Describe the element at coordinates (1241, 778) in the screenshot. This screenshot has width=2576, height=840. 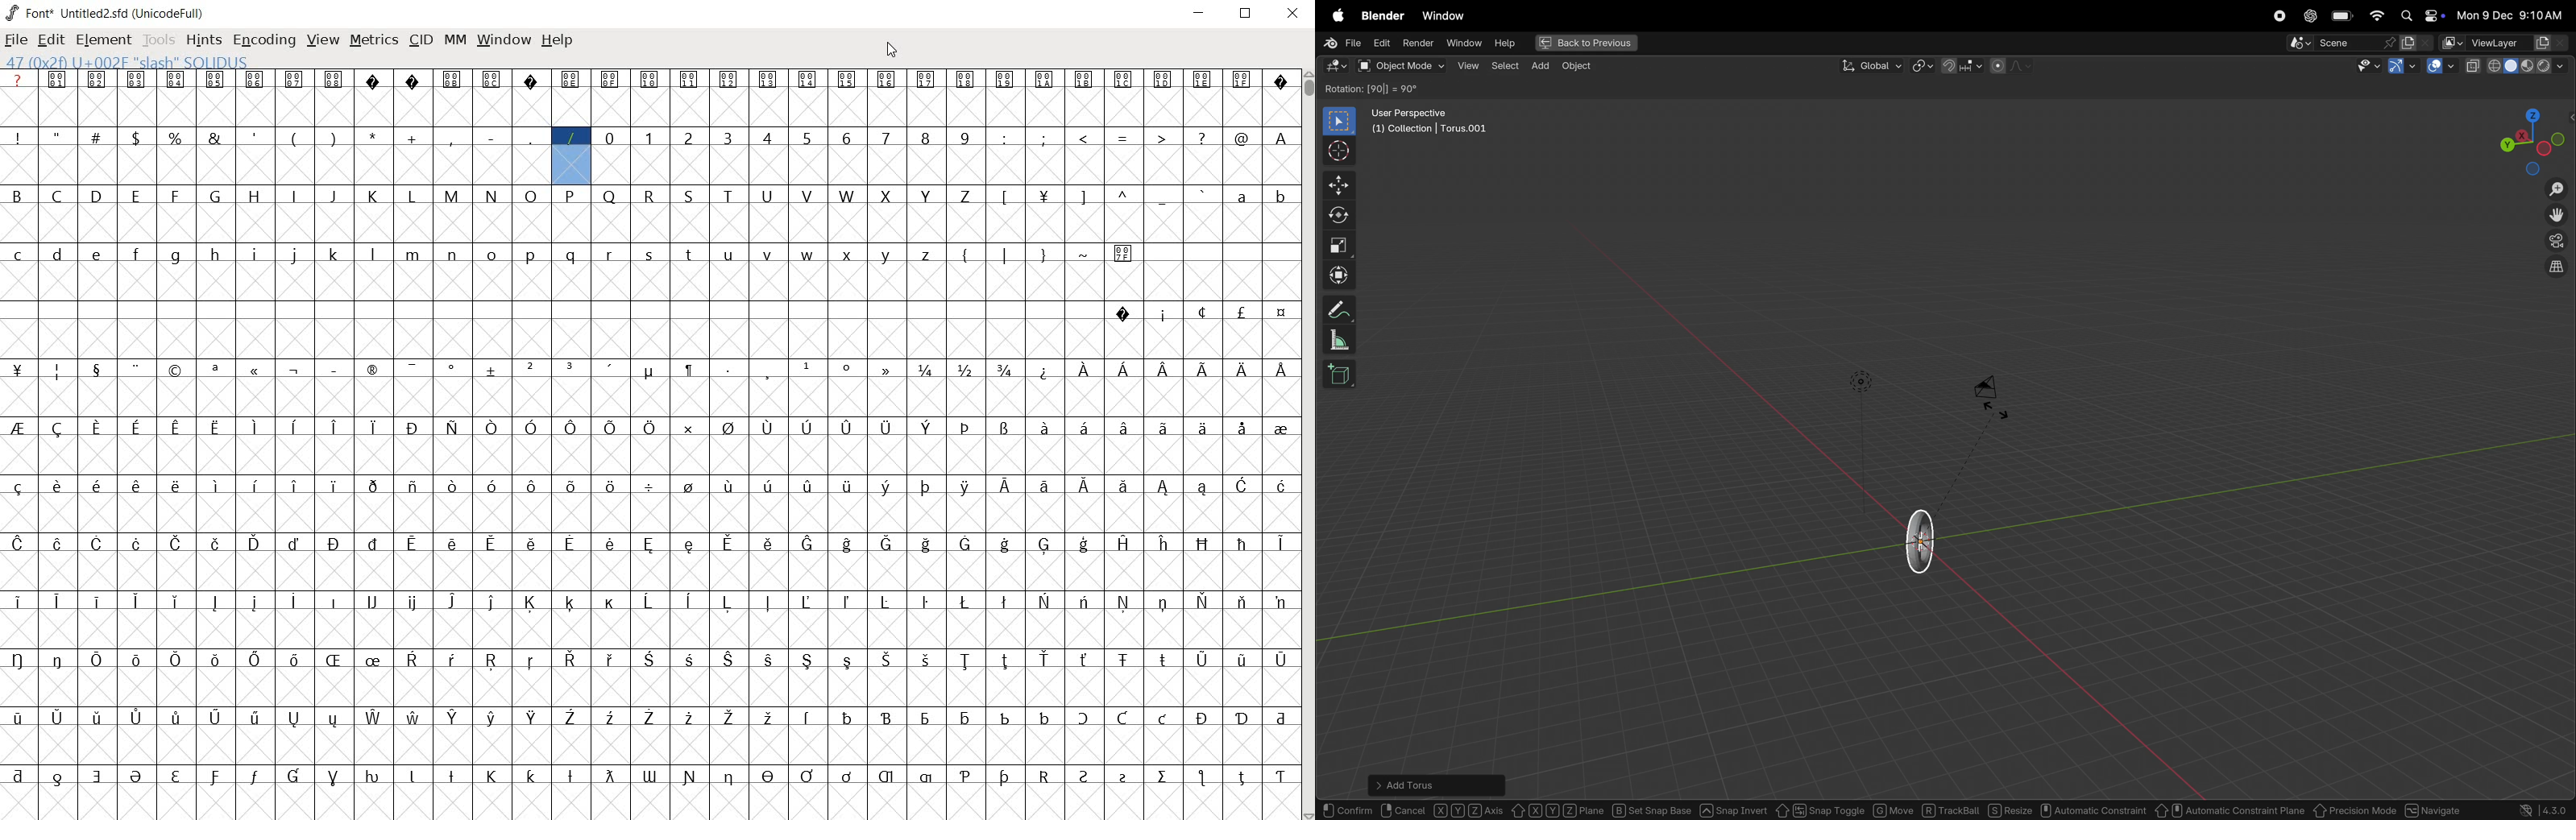
I see `glyph` at that location.